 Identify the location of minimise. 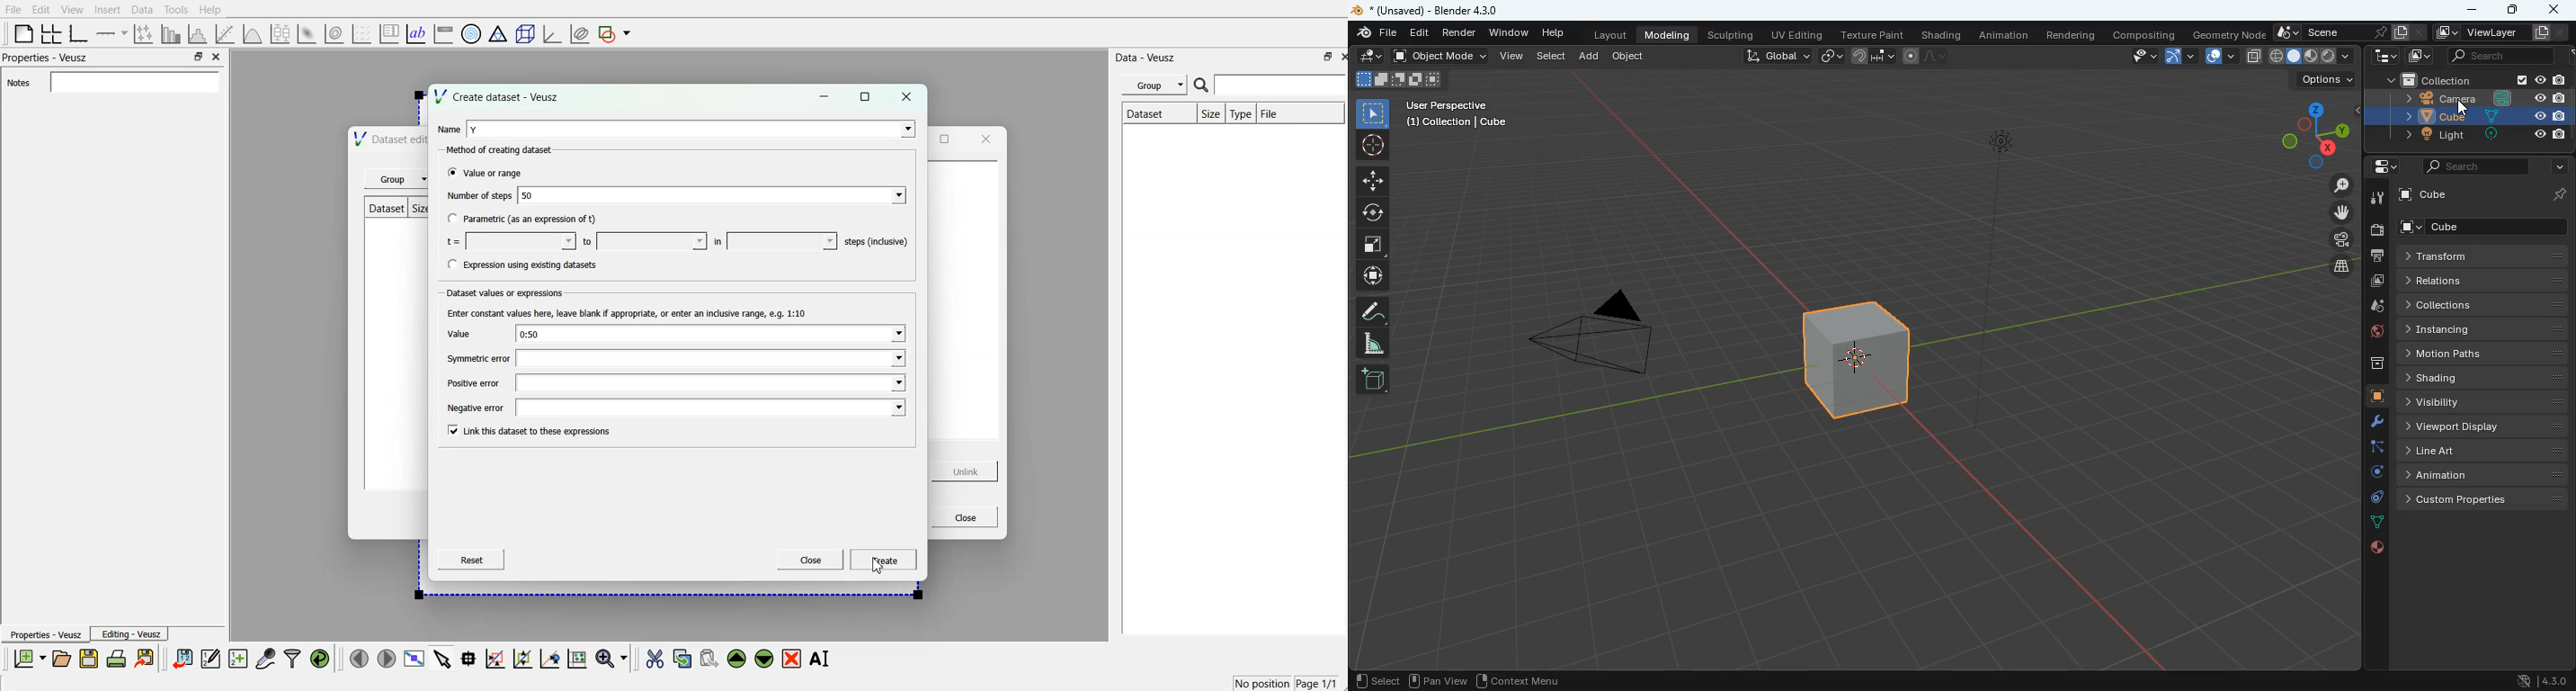
(825, 96).